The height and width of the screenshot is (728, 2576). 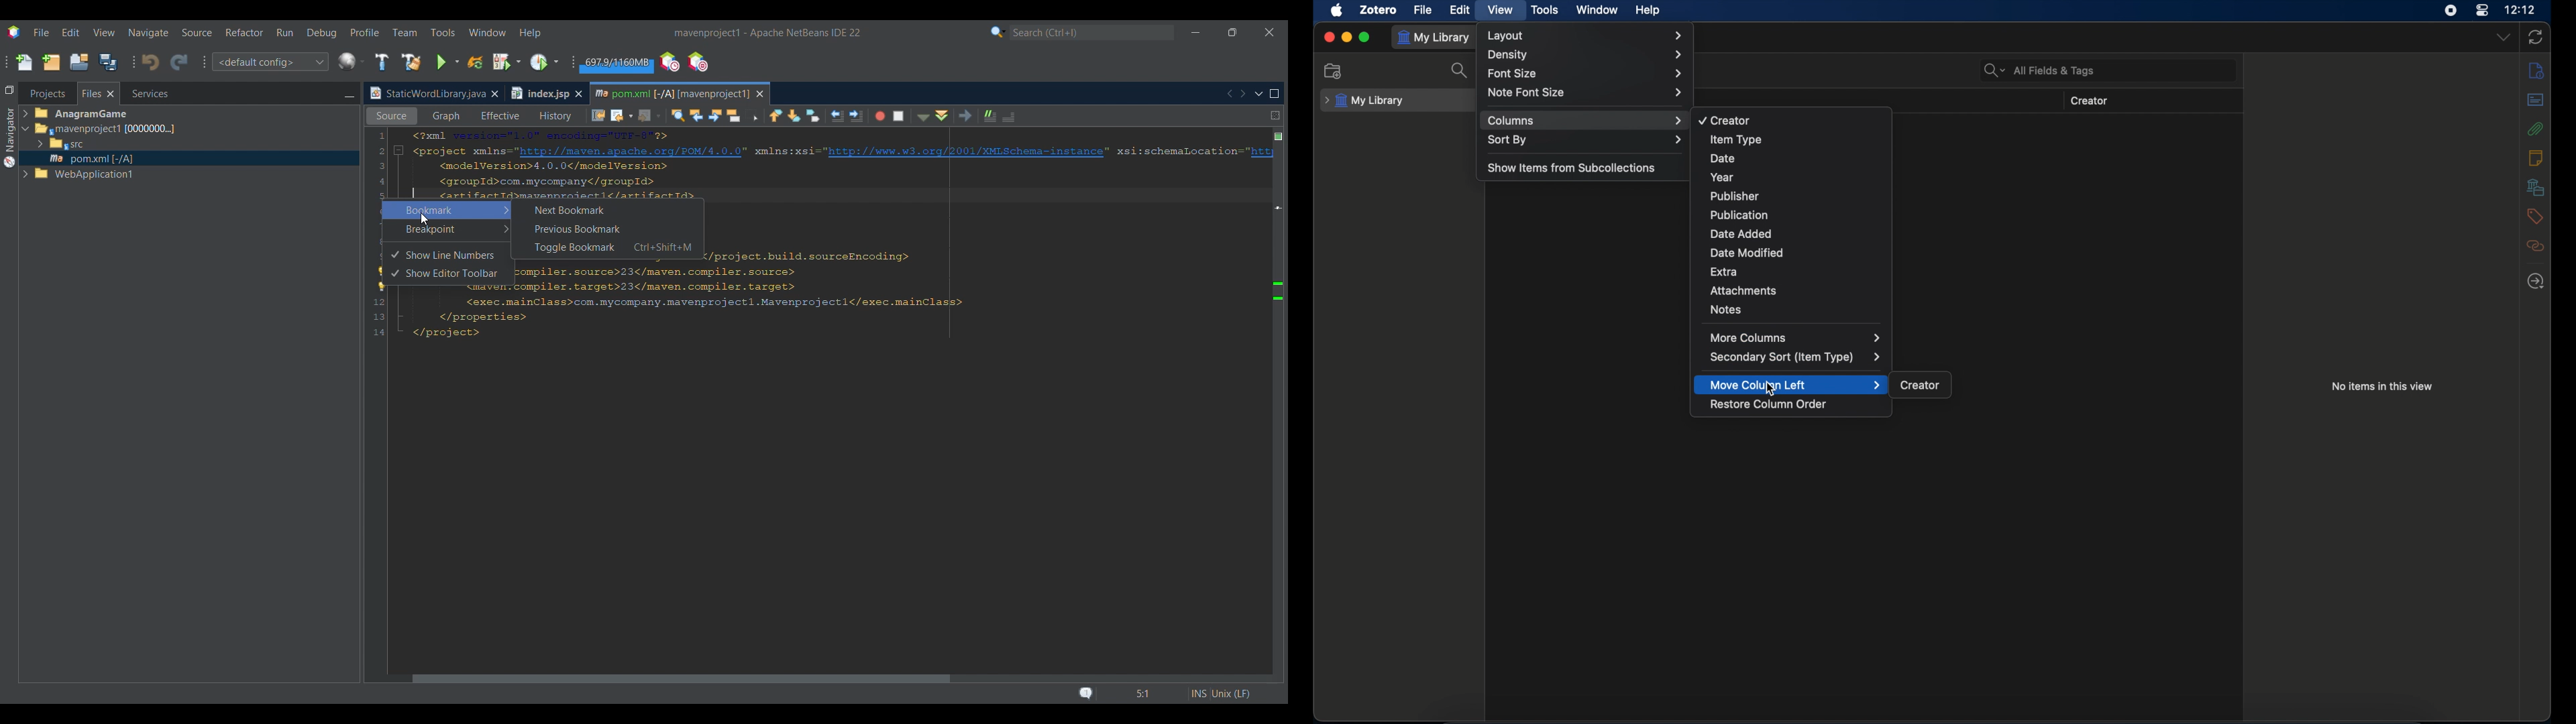 What do you see at coordinates (1587, 36) in the screenshot?
I see `layout` at bounding box center [1587, 36].